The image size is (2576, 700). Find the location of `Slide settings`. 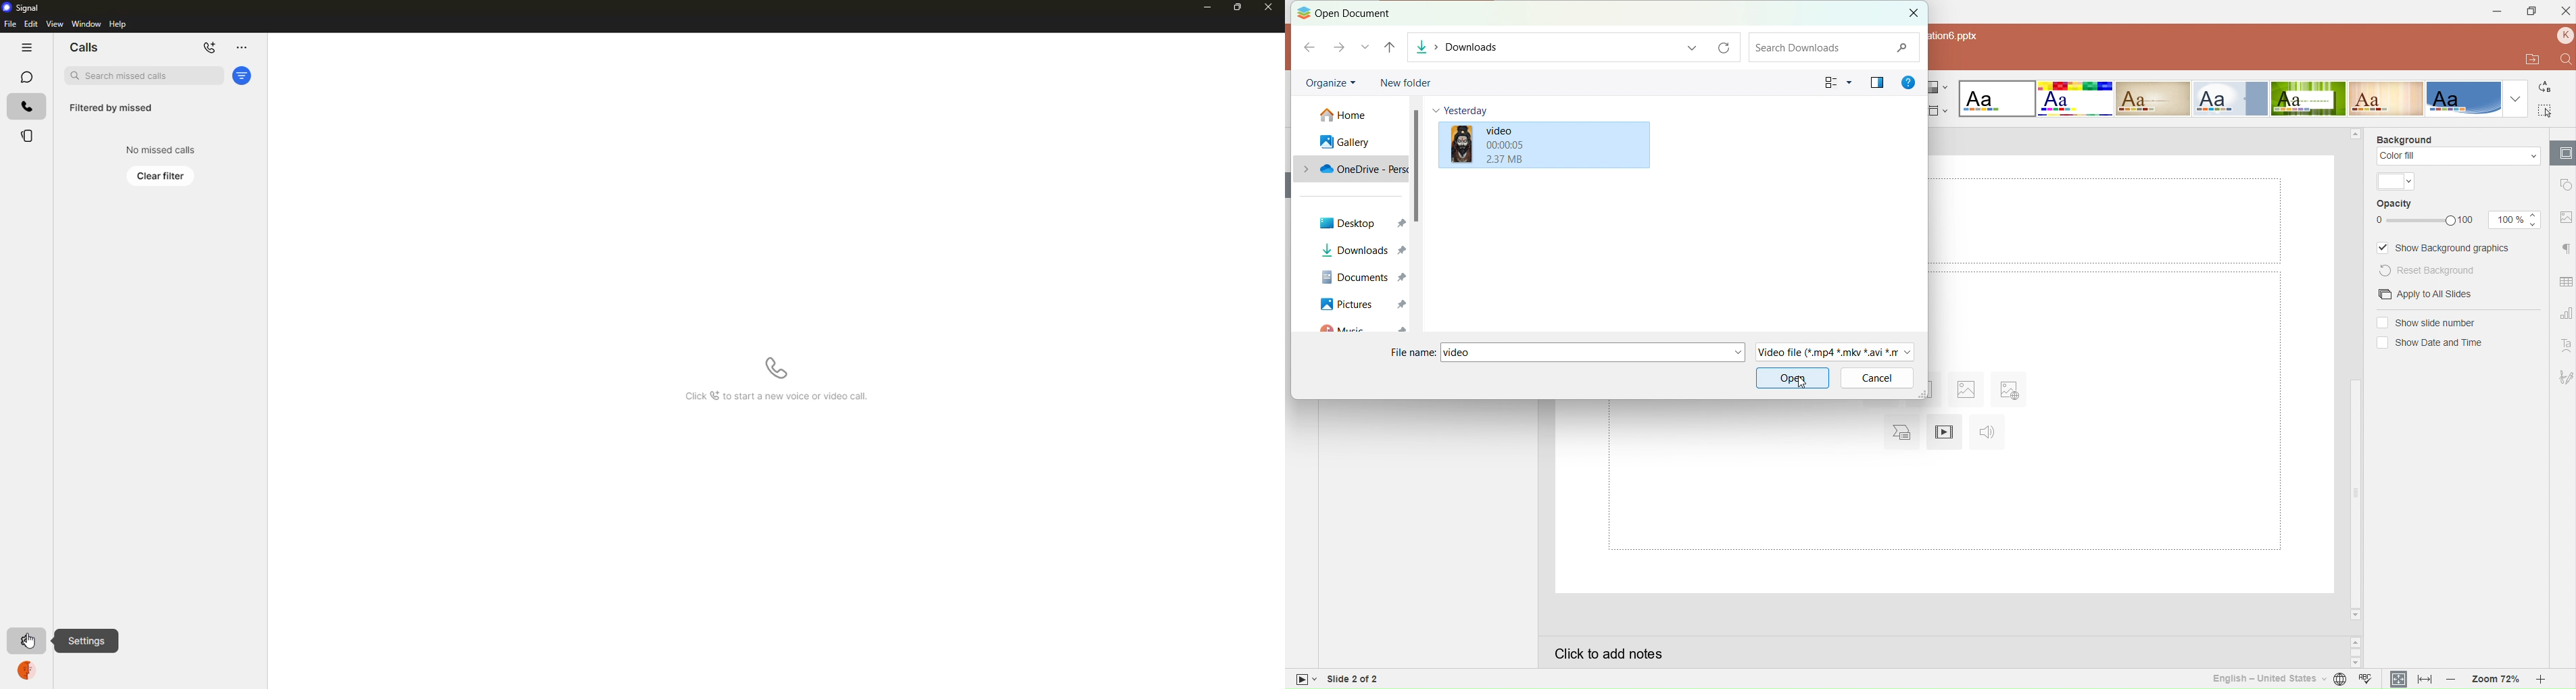

Slide settings is located at coordinates (2563, 153).